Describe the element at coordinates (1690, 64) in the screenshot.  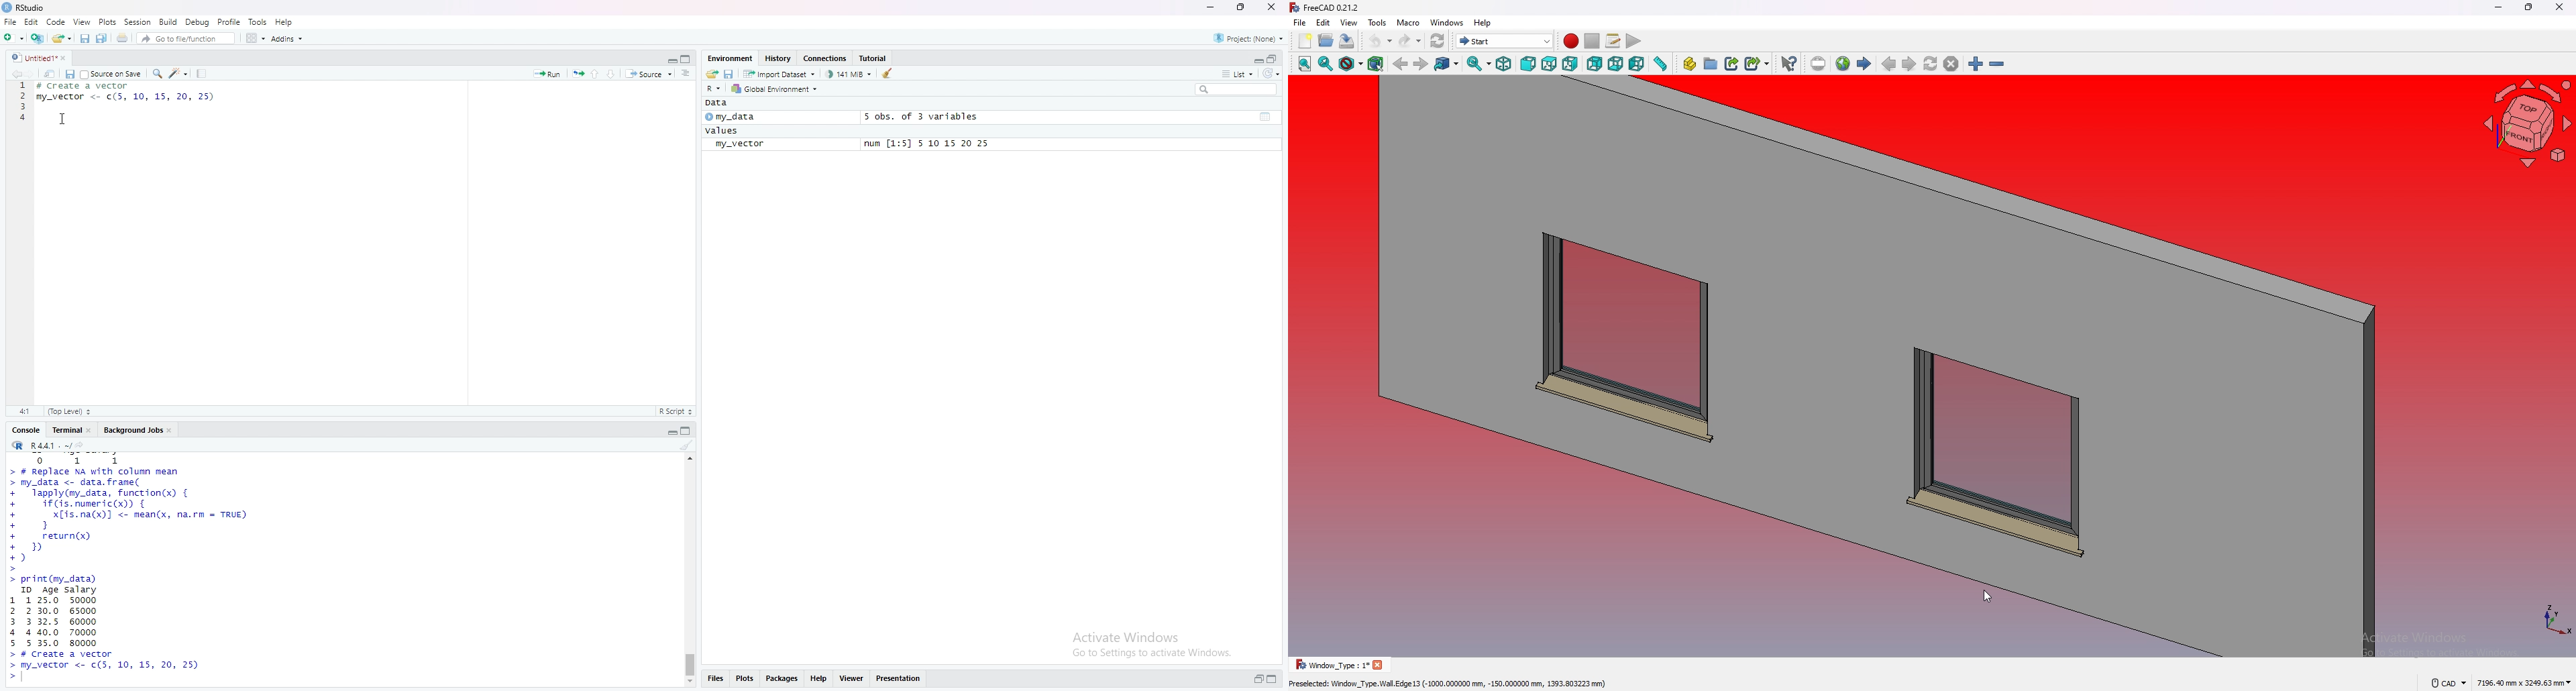
I see `create part` at that location.